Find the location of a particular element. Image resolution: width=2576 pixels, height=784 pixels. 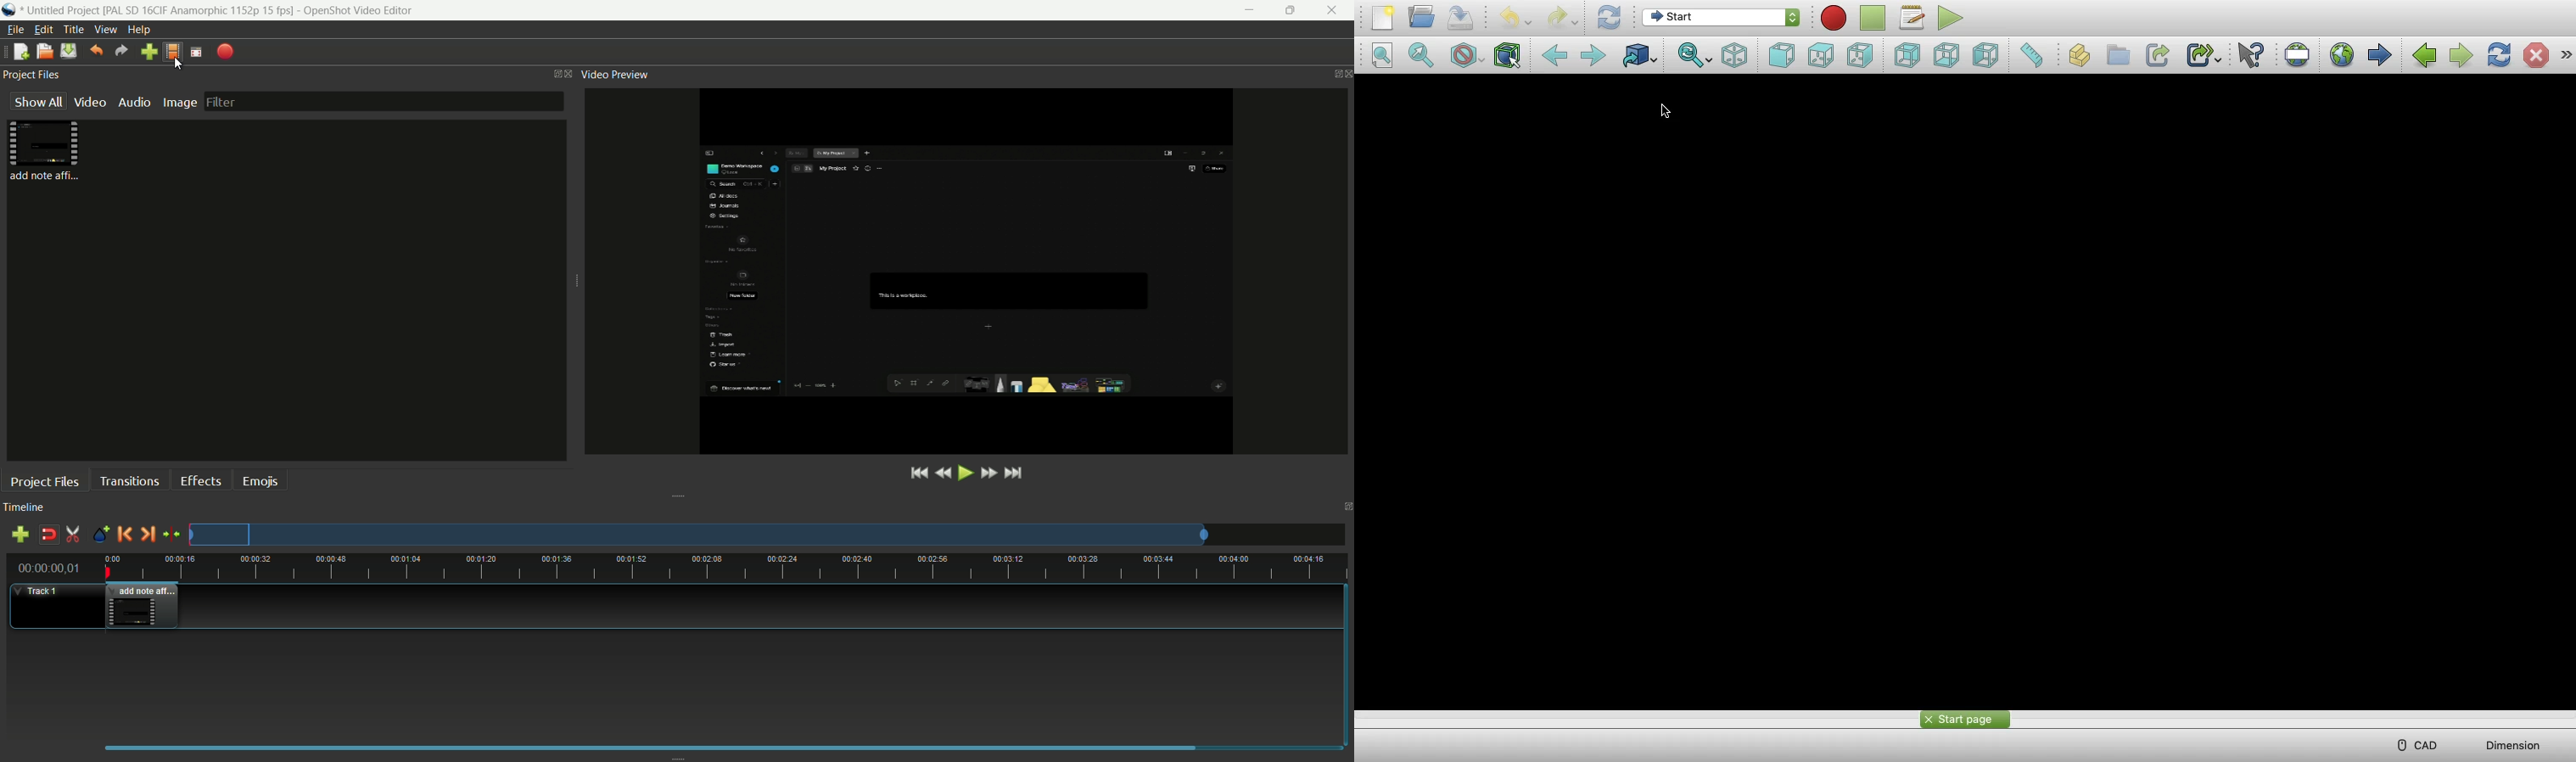

Top is located at coordinates (1819, 55).